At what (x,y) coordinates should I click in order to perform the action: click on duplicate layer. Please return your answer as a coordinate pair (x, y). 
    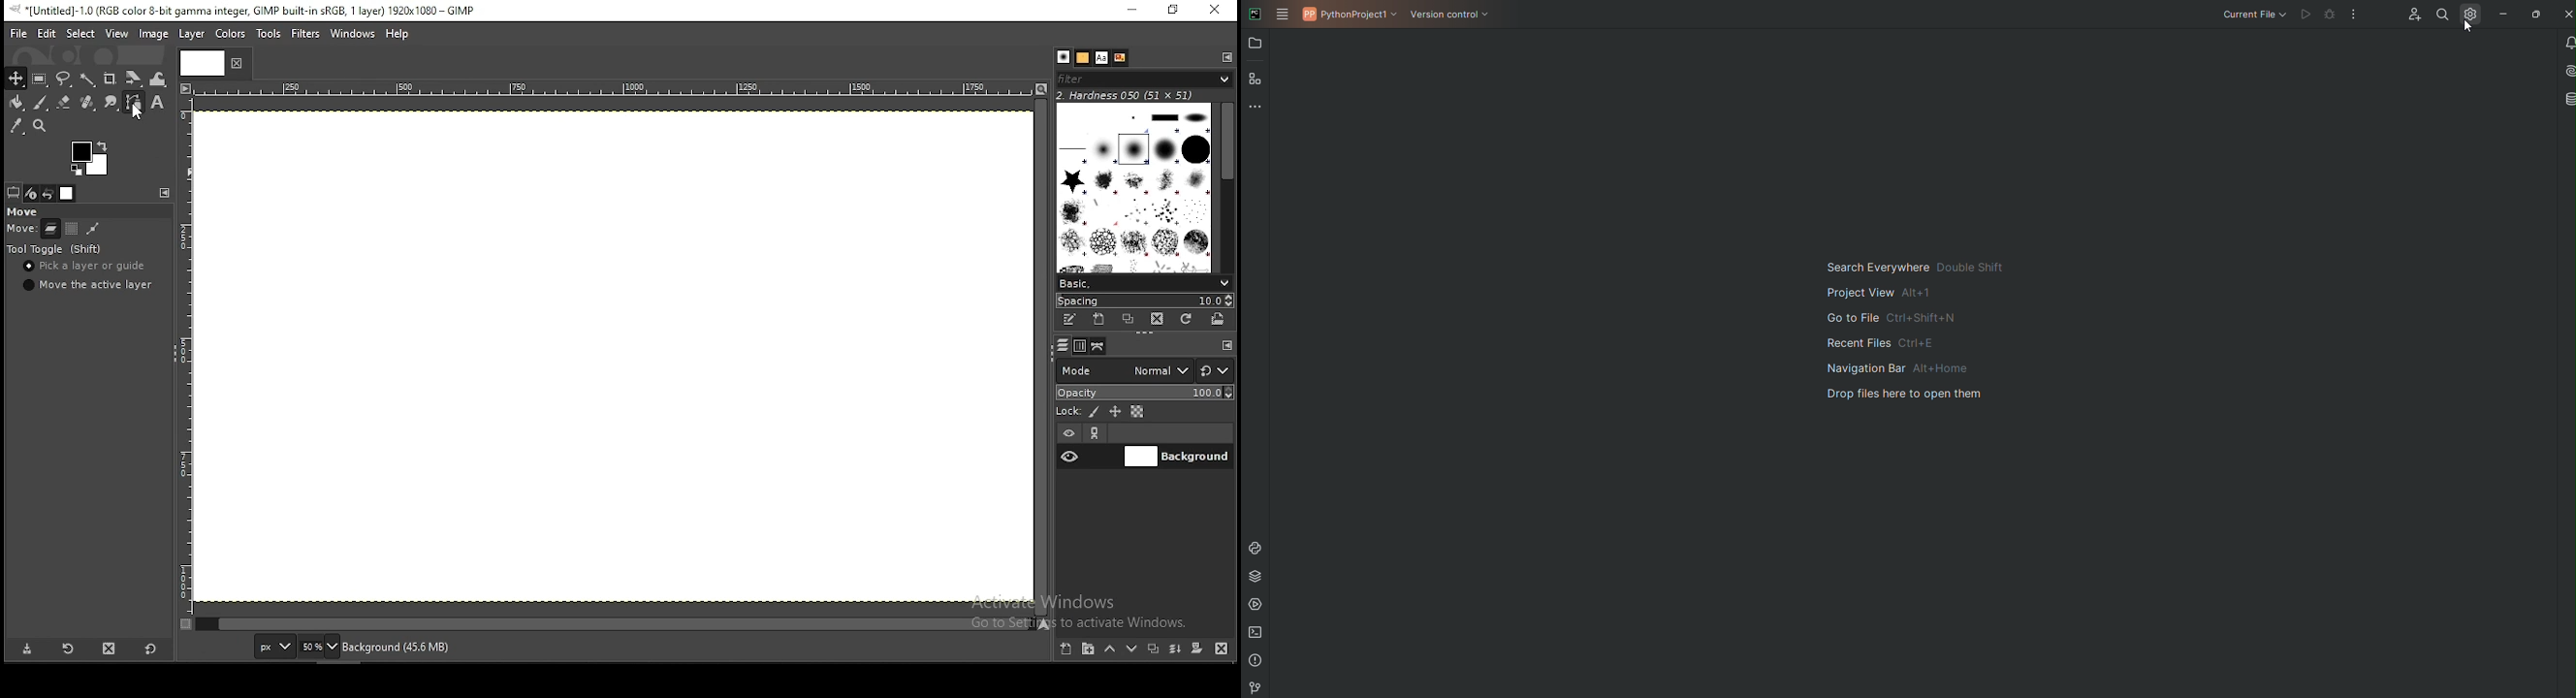
    Looking at the image, I should click on (1155, 650).